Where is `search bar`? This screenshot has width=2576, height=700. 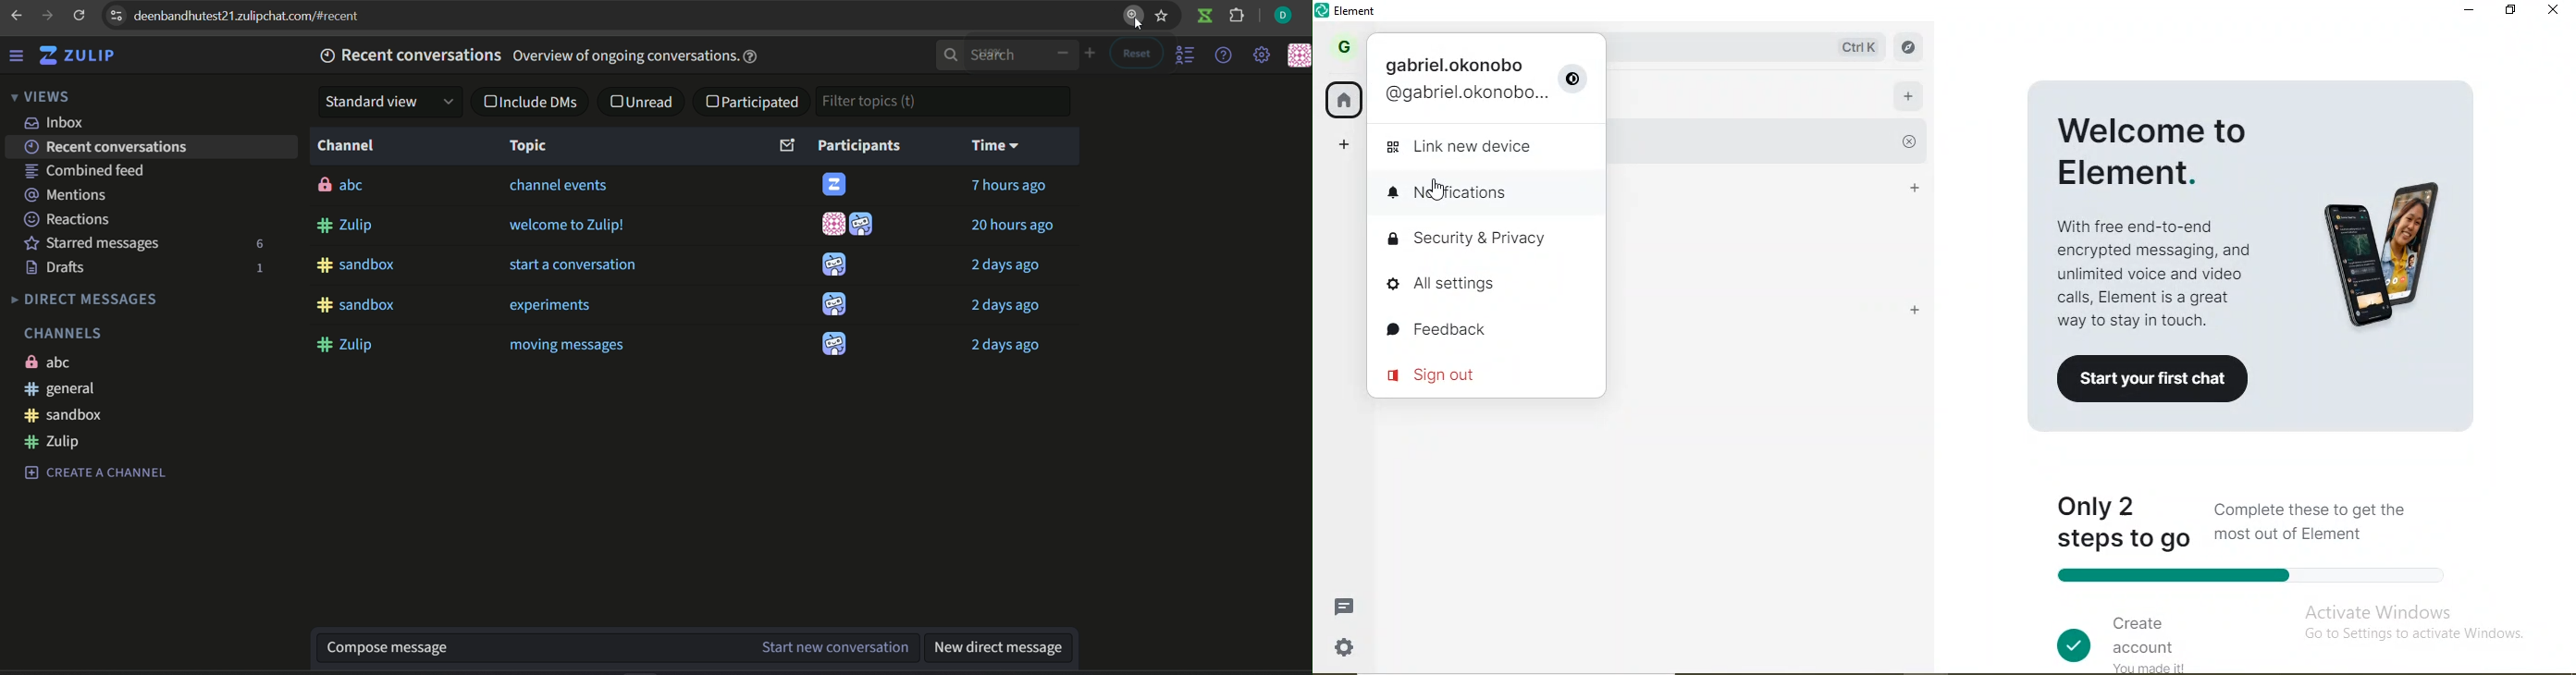 search bar is located at coordinates (988, 56).